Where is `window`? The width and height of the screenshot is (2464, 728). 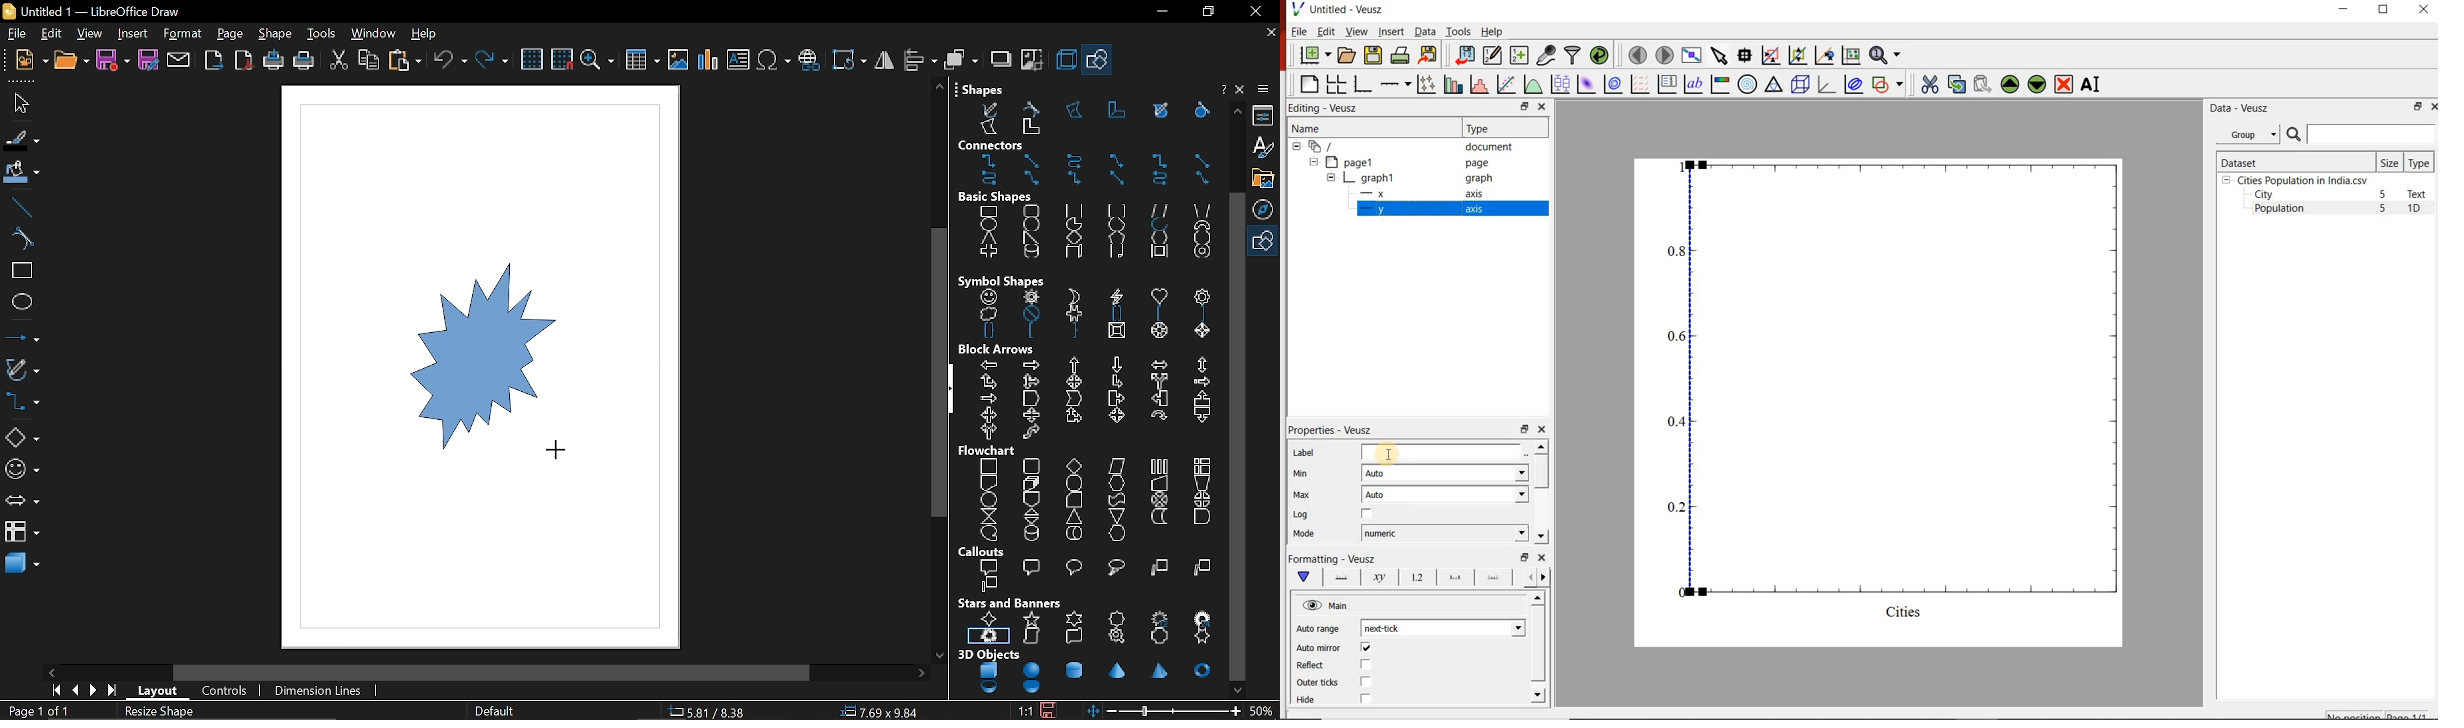
window is located at coordinates (374, 34).